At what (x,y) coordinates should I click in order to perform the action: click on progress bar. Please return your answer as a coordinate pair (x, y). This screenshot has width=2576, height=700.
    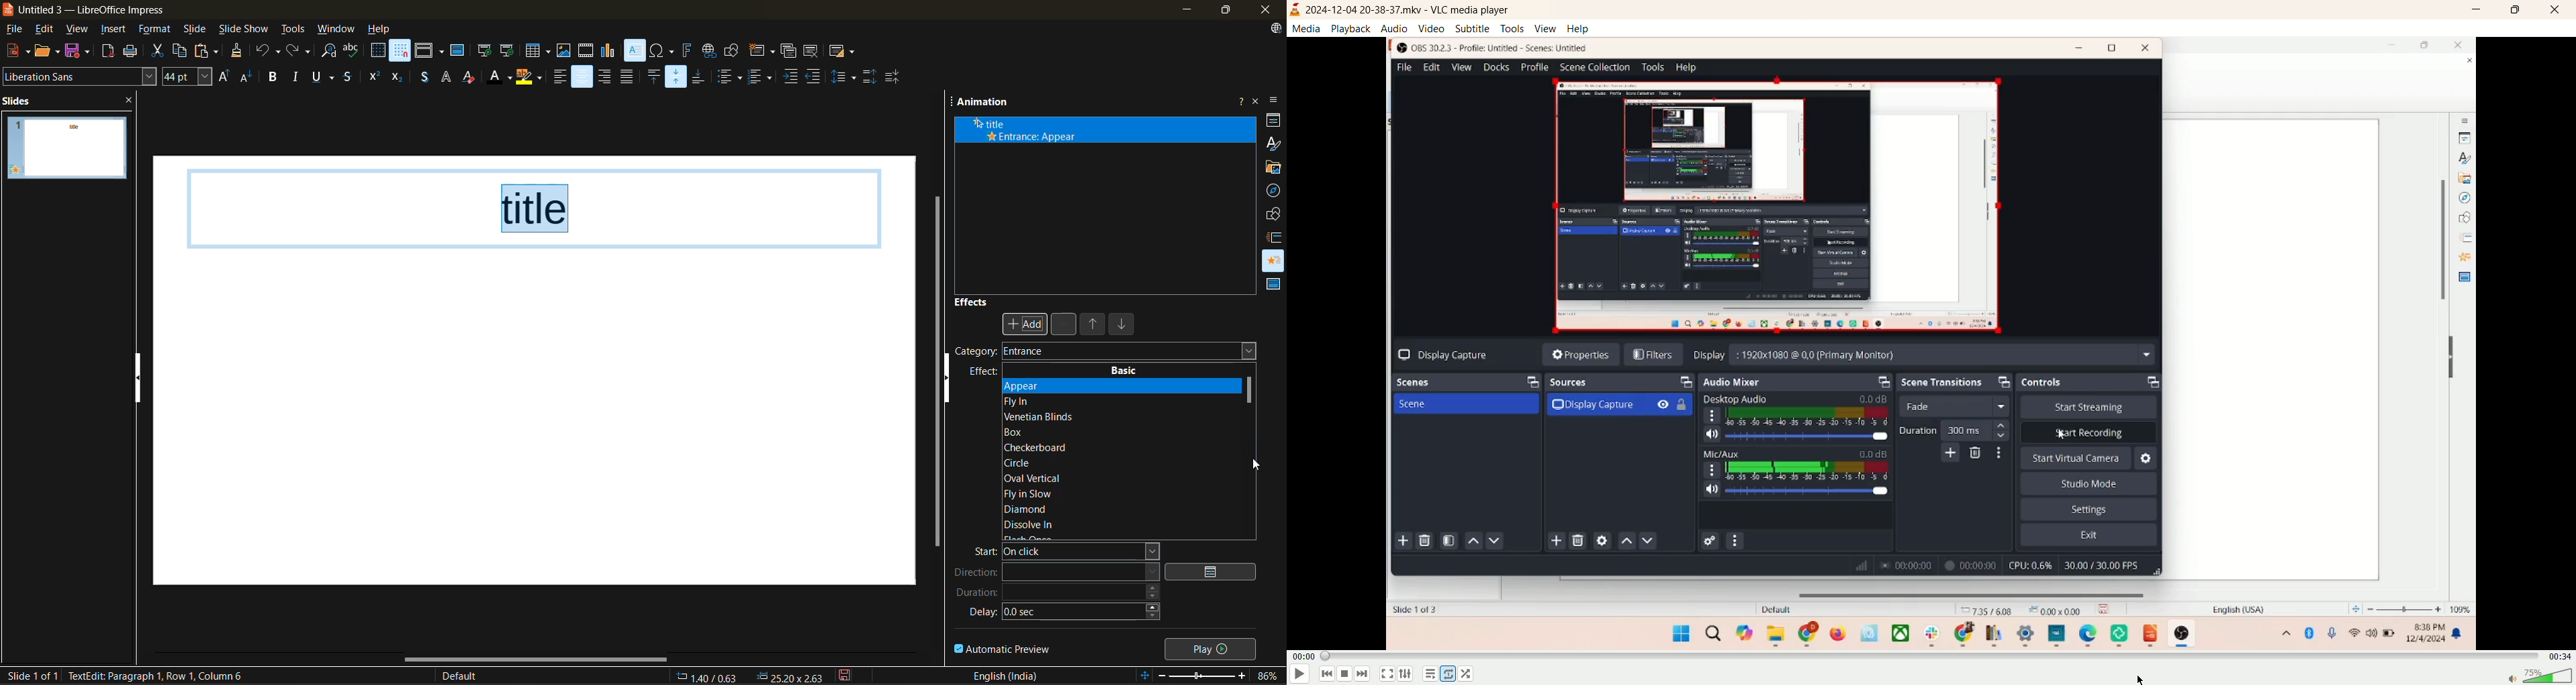
    Looking at the image, I should click on (1927, 655).